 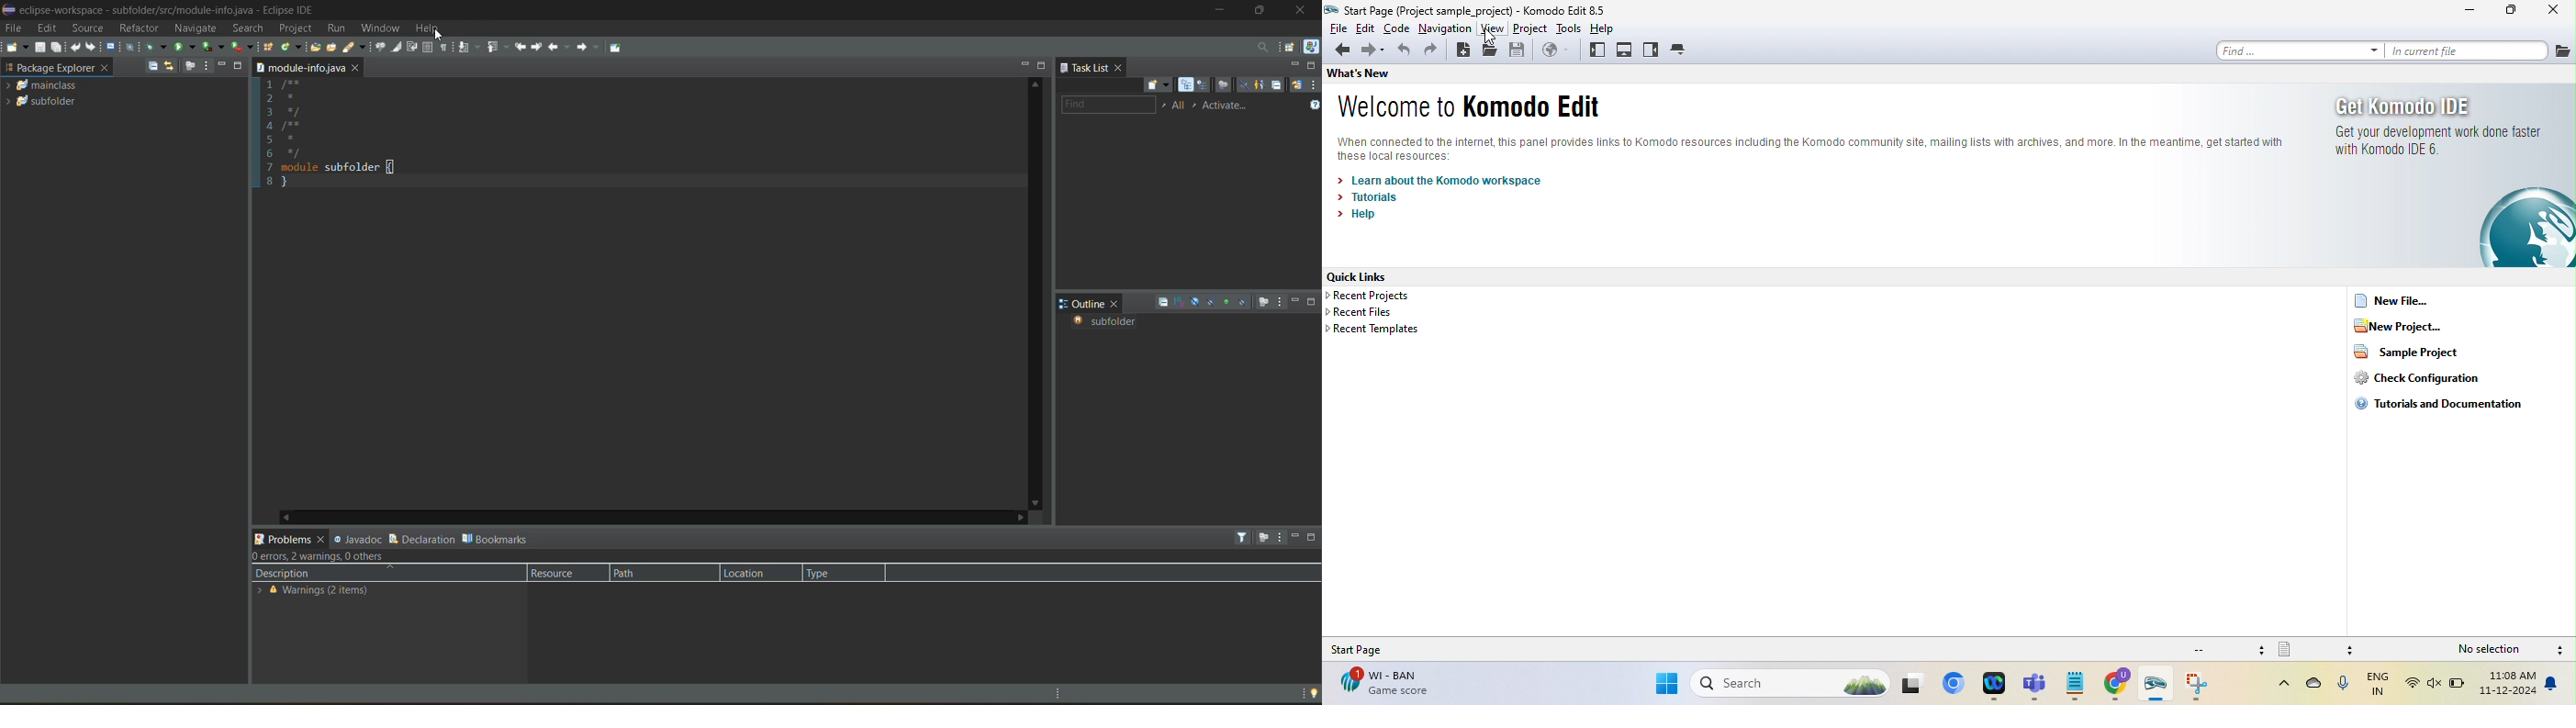 What do you see at coordinates (498, 538) in the screenshot?
I see `bookmarks` at bounding box center [498, 538].